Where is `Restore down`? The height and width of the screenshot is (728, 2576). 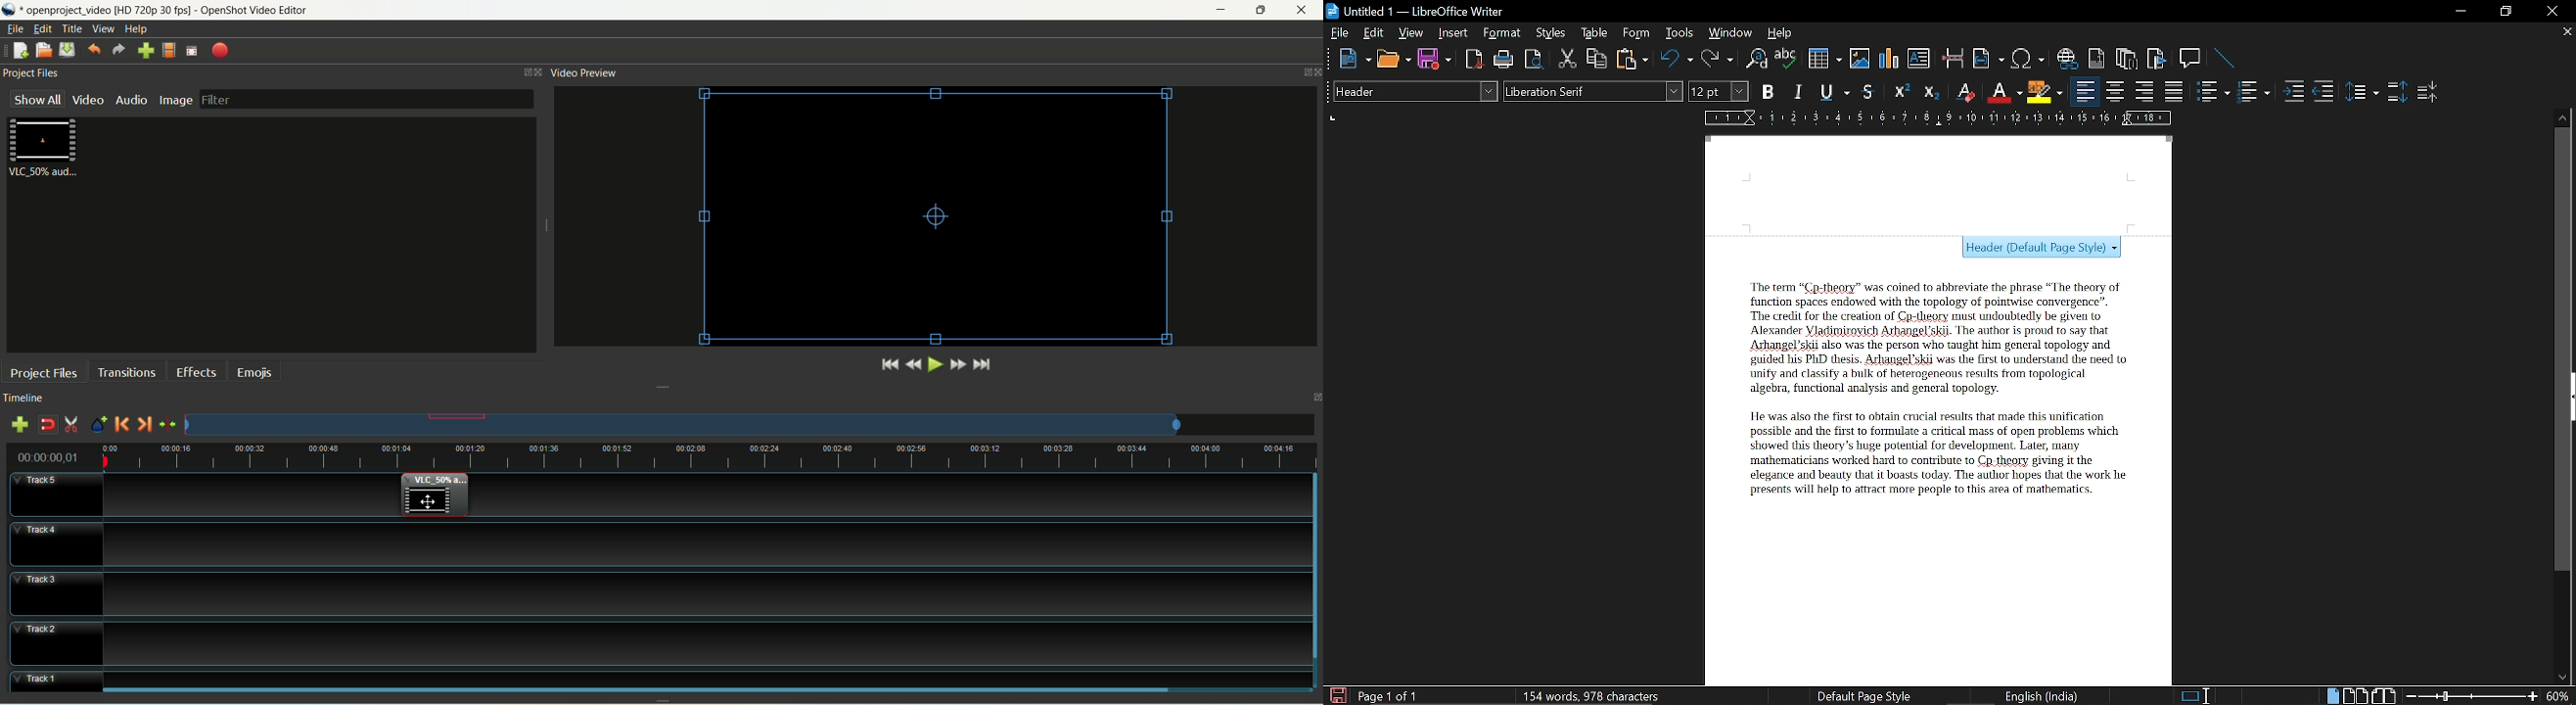 Restore down is located at coordinates (2504, 12).